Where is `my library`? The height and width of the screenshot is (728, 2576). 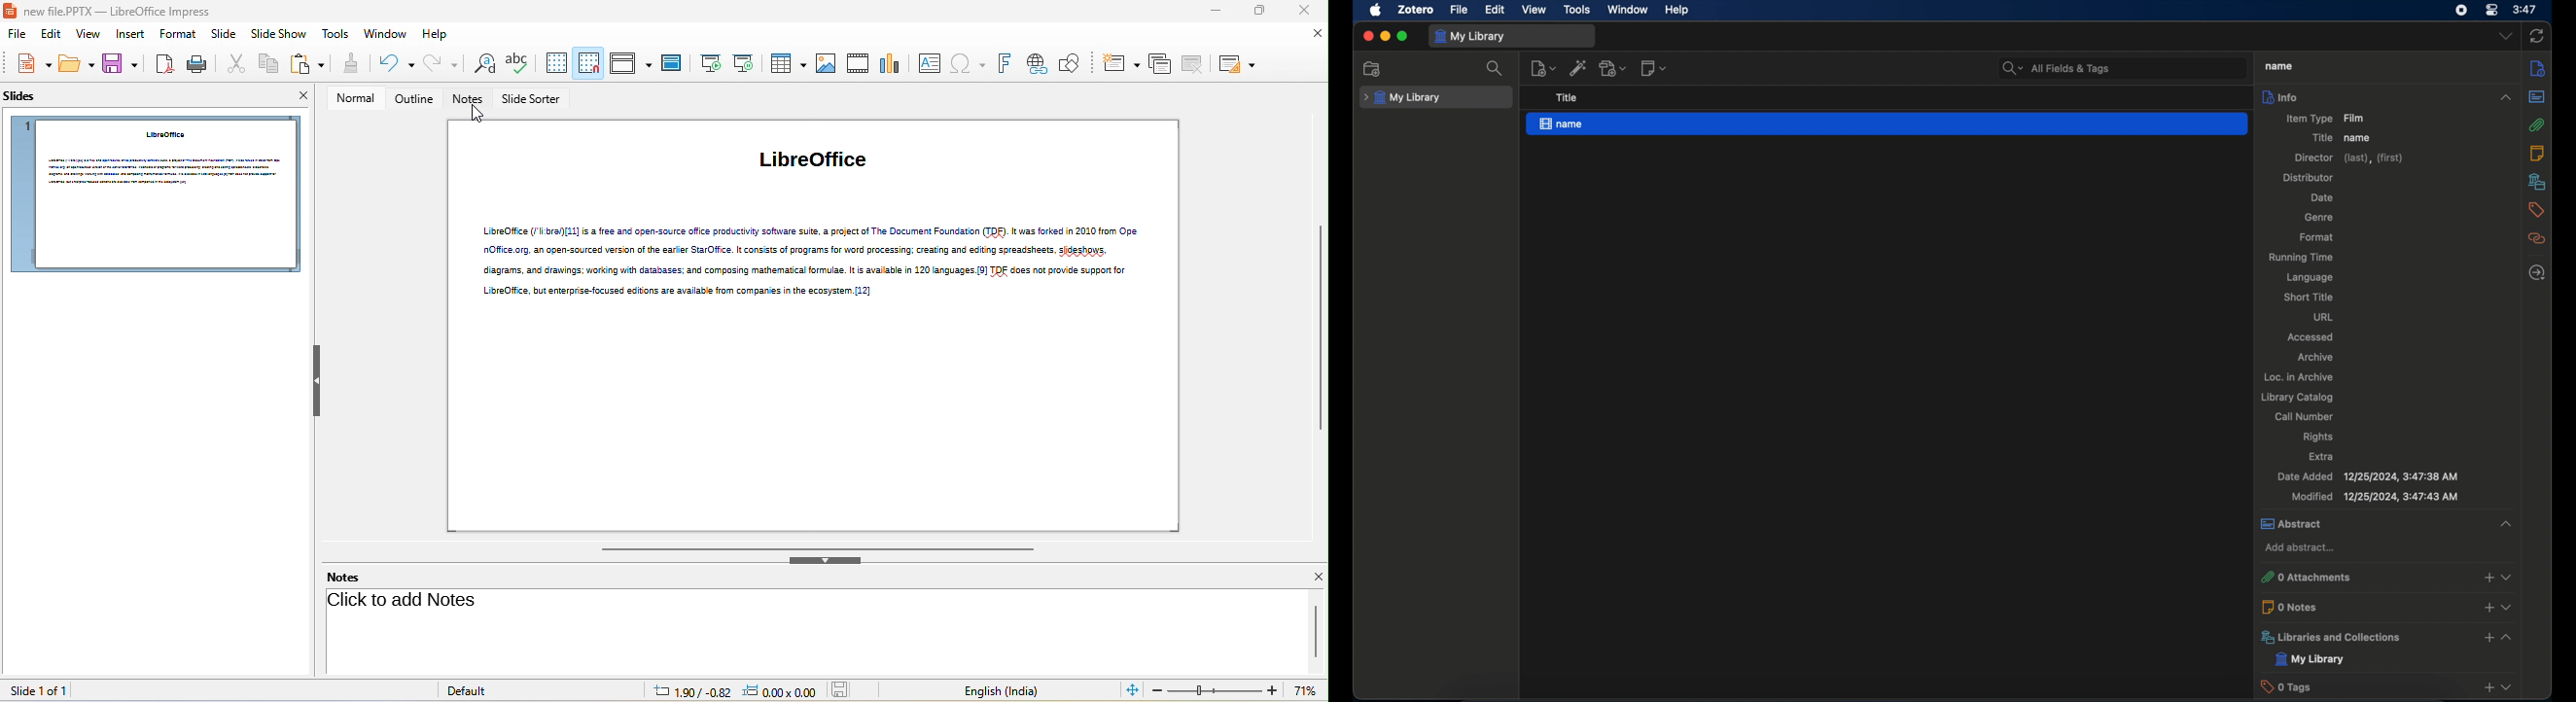 my library is located at coordinates (1402, 98).